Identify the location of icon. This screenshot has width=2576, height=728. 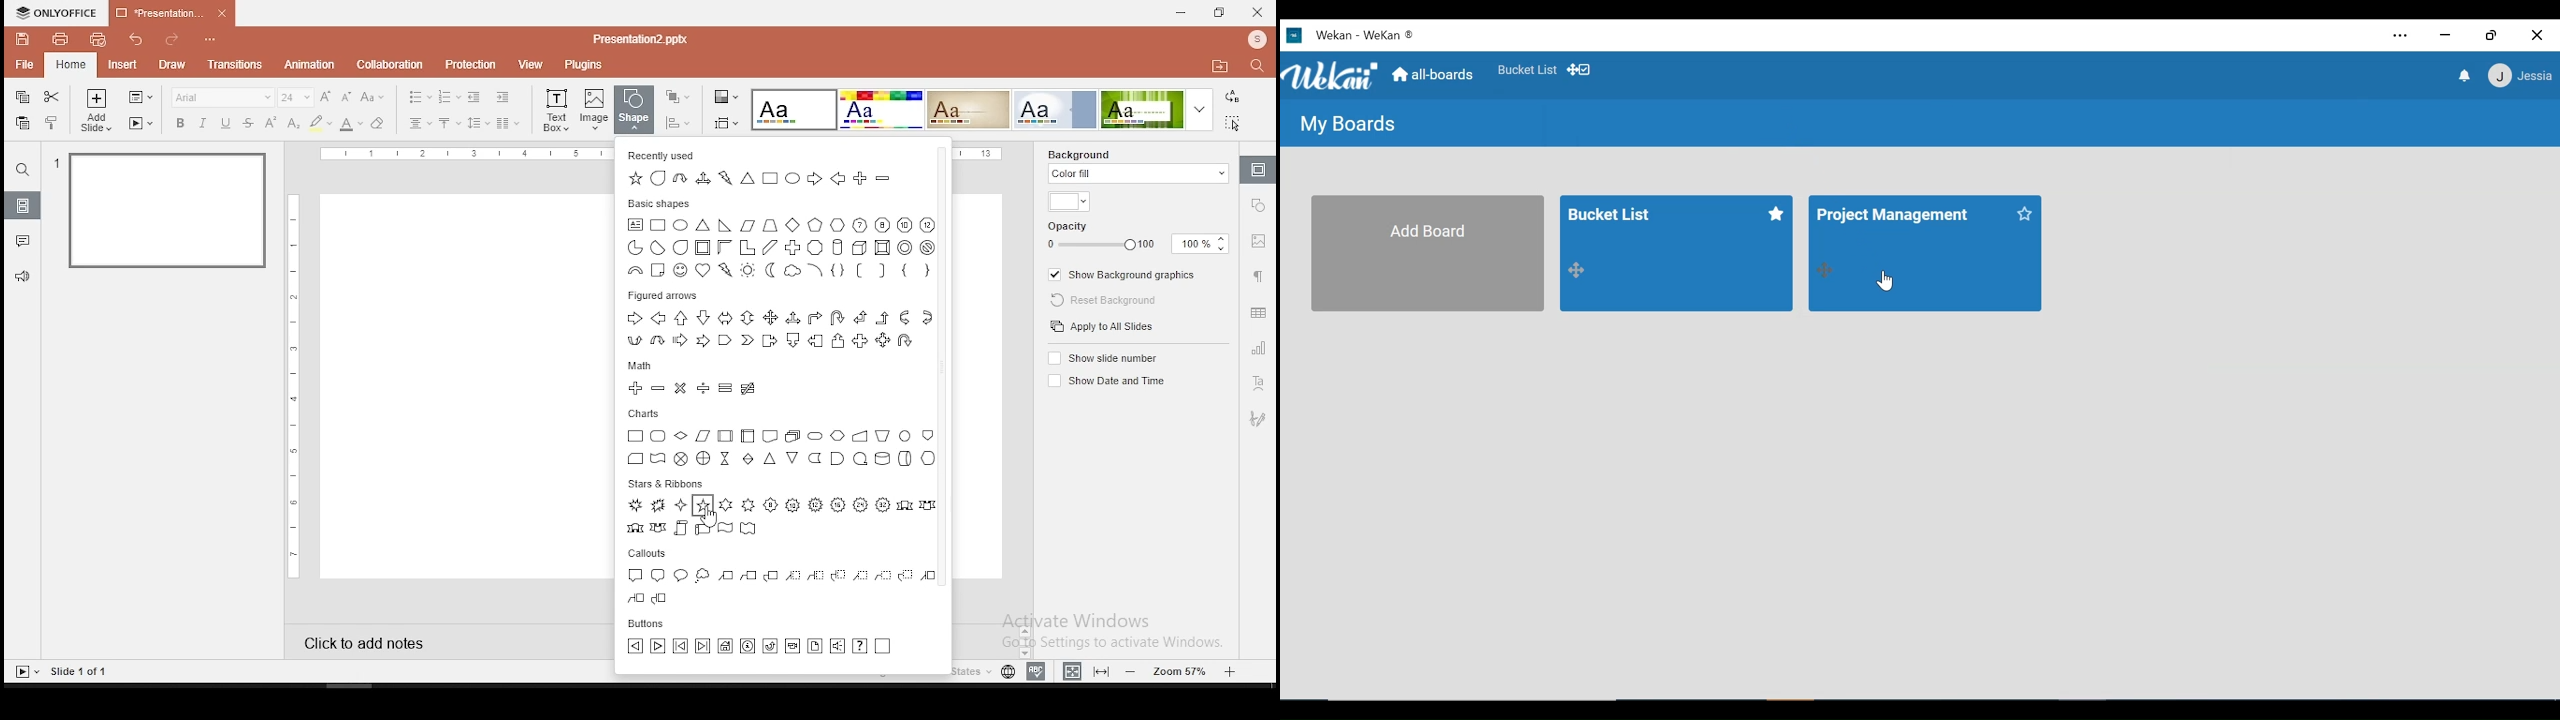
(57, 13).